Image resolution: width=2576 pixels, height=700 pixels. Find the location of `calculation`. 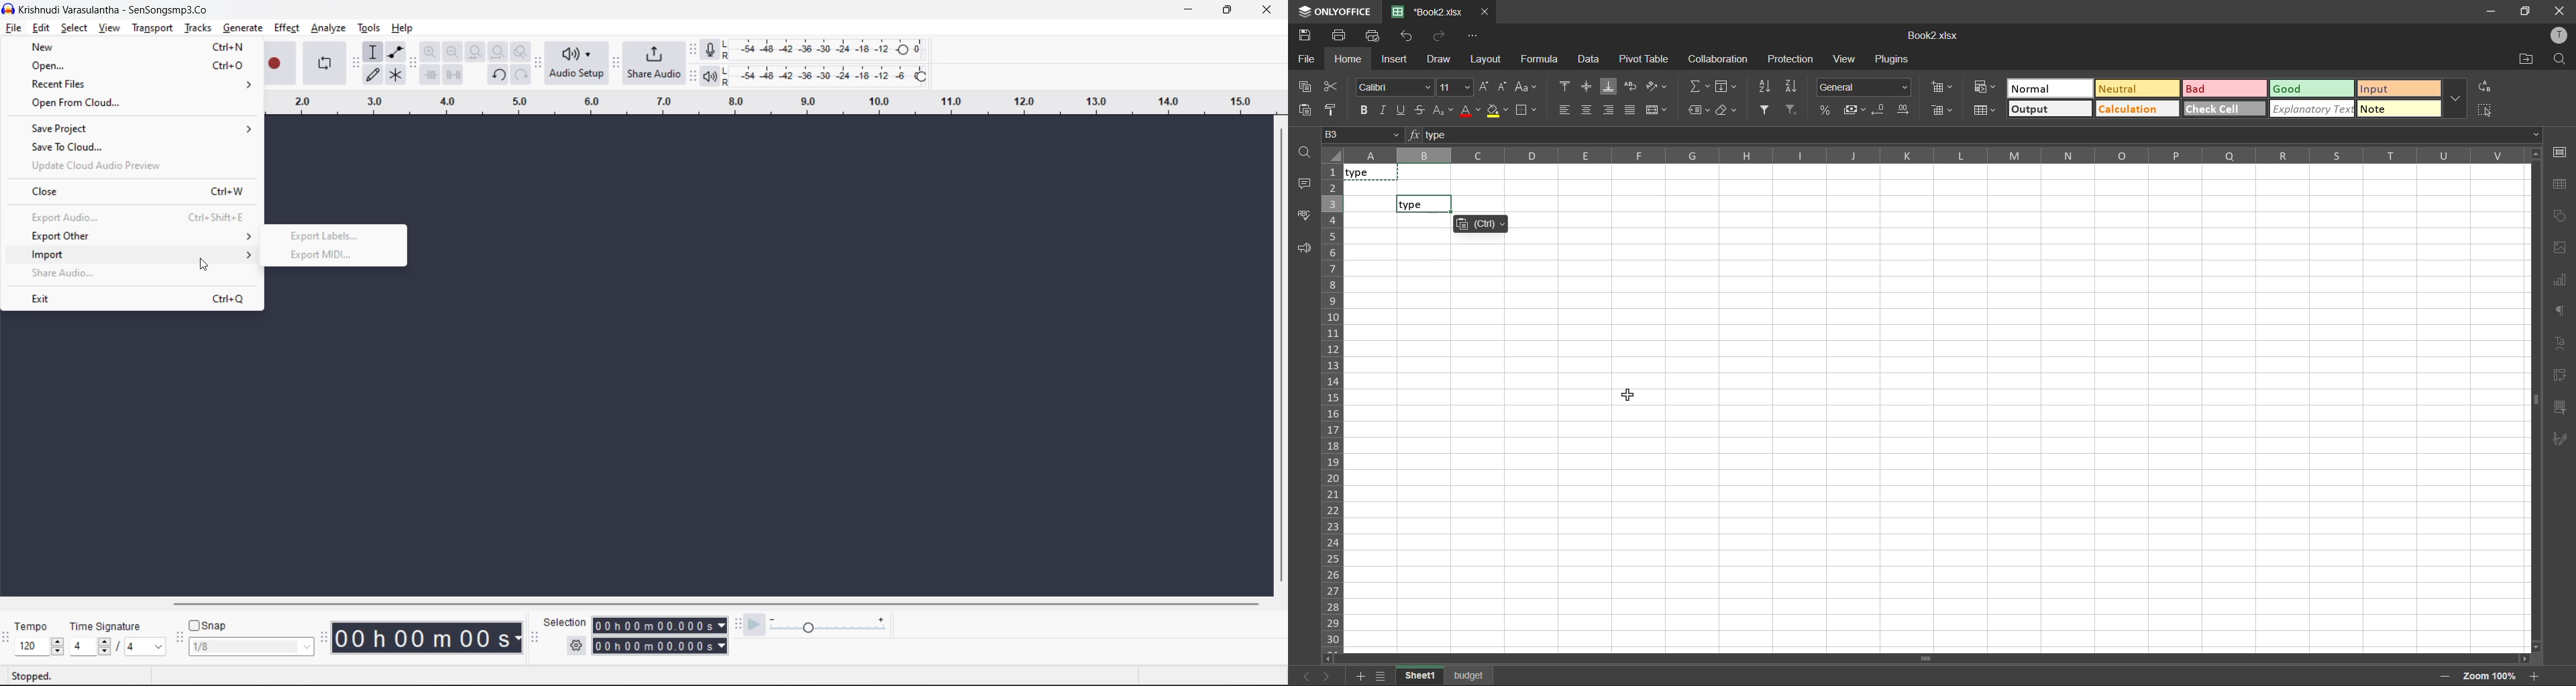

calculation is located at coordinates (2135, 109).